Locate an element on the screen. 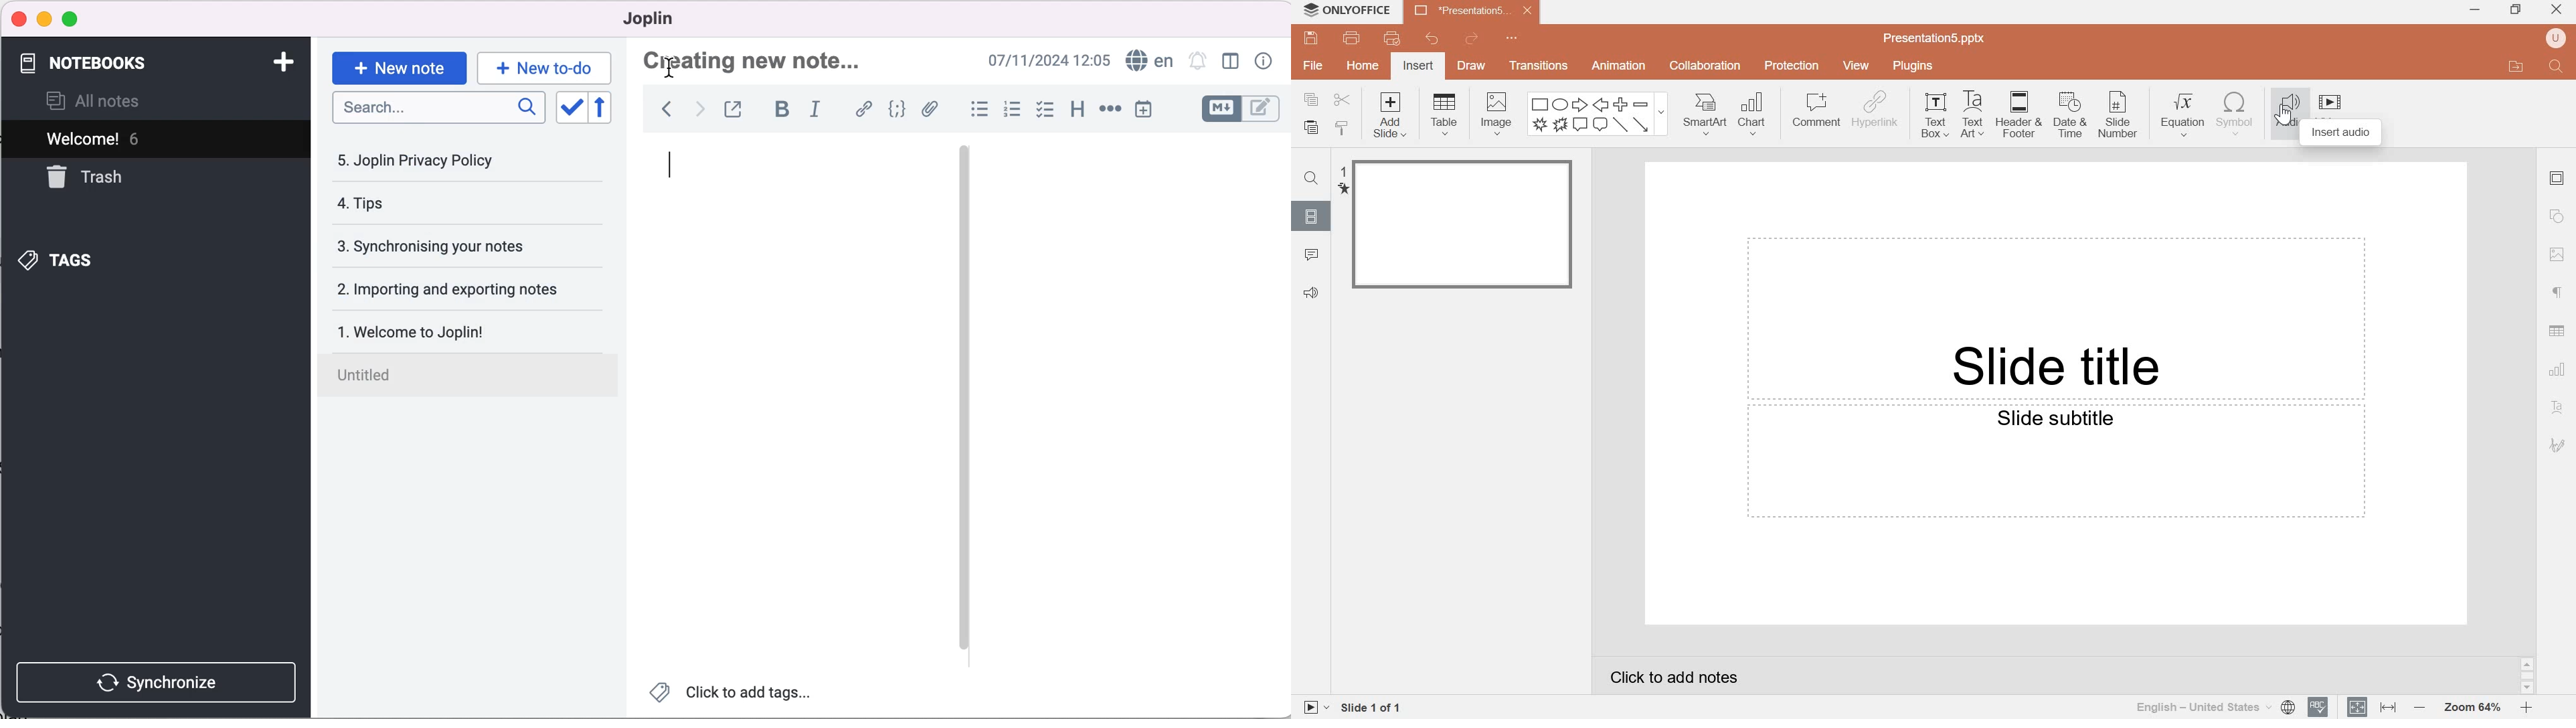  File is located at coordinates (1312, 66).